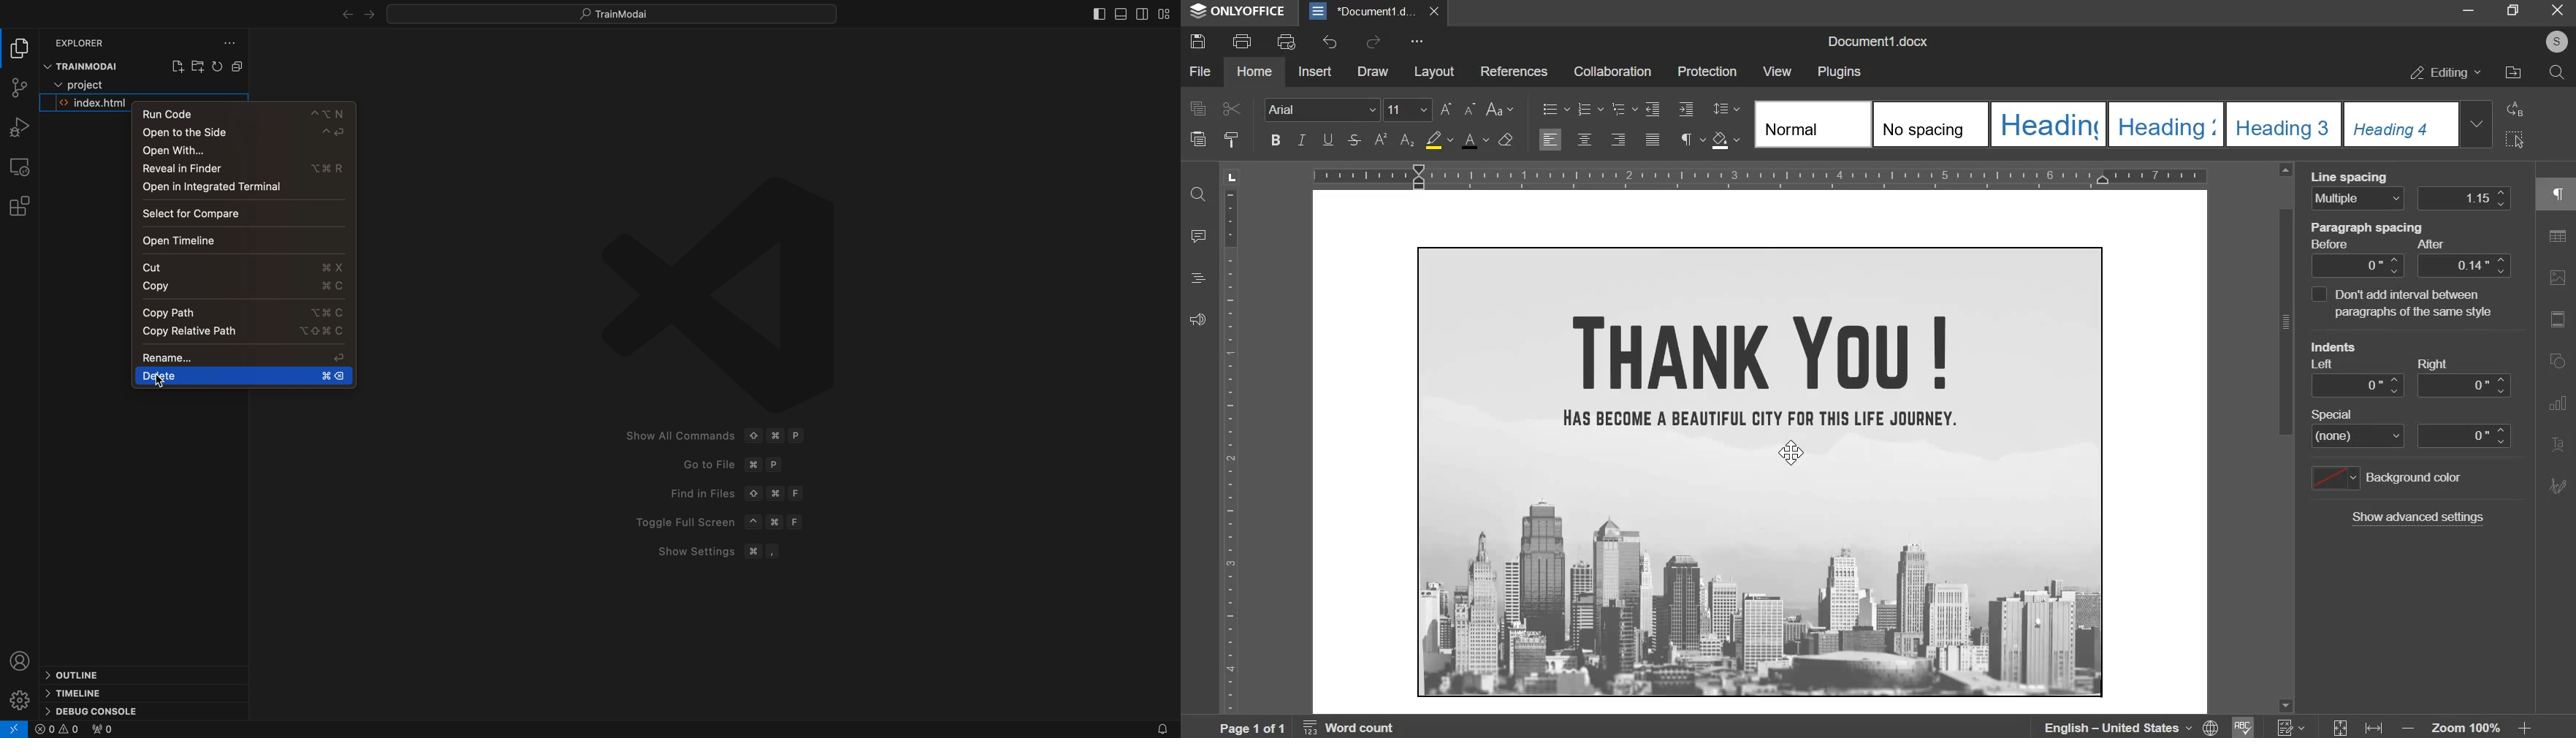 The width and height of the screenshot is (2576, 756). Describe the element at coordinates (2328, 365) in the screenshot. I see `Left` at that location.